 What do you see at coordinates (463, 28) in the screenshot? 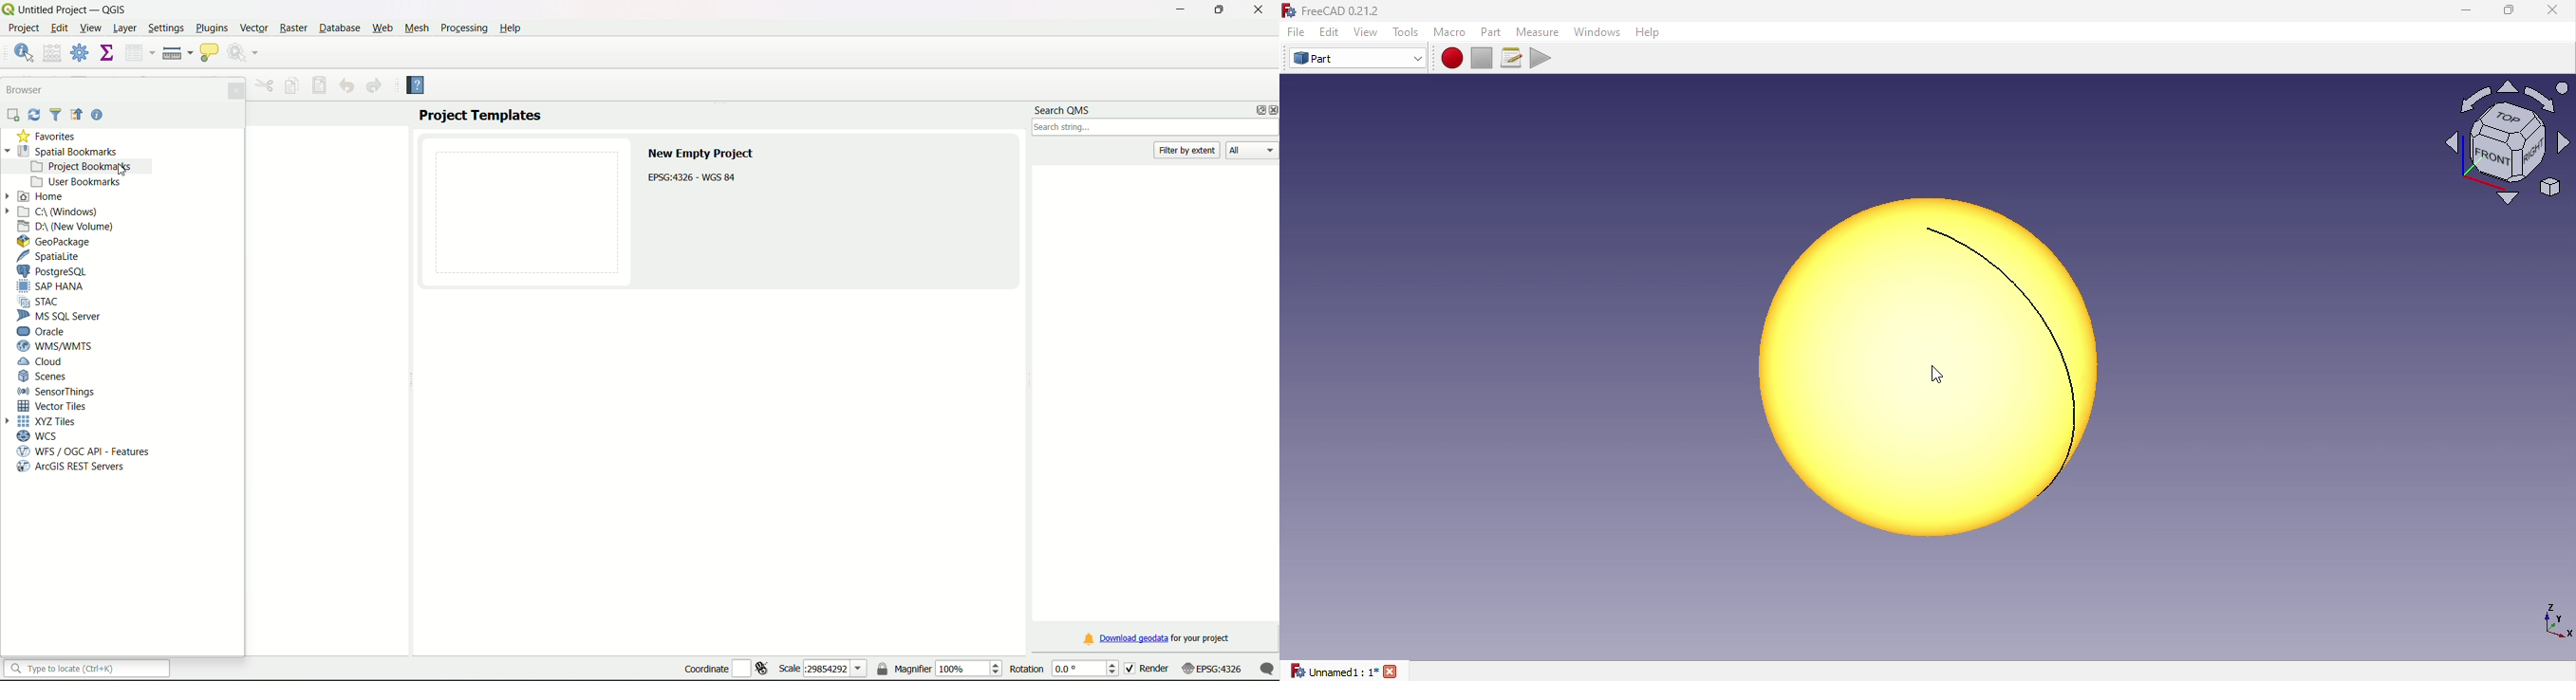
I see `Processing` at bounding box center [463, 28].